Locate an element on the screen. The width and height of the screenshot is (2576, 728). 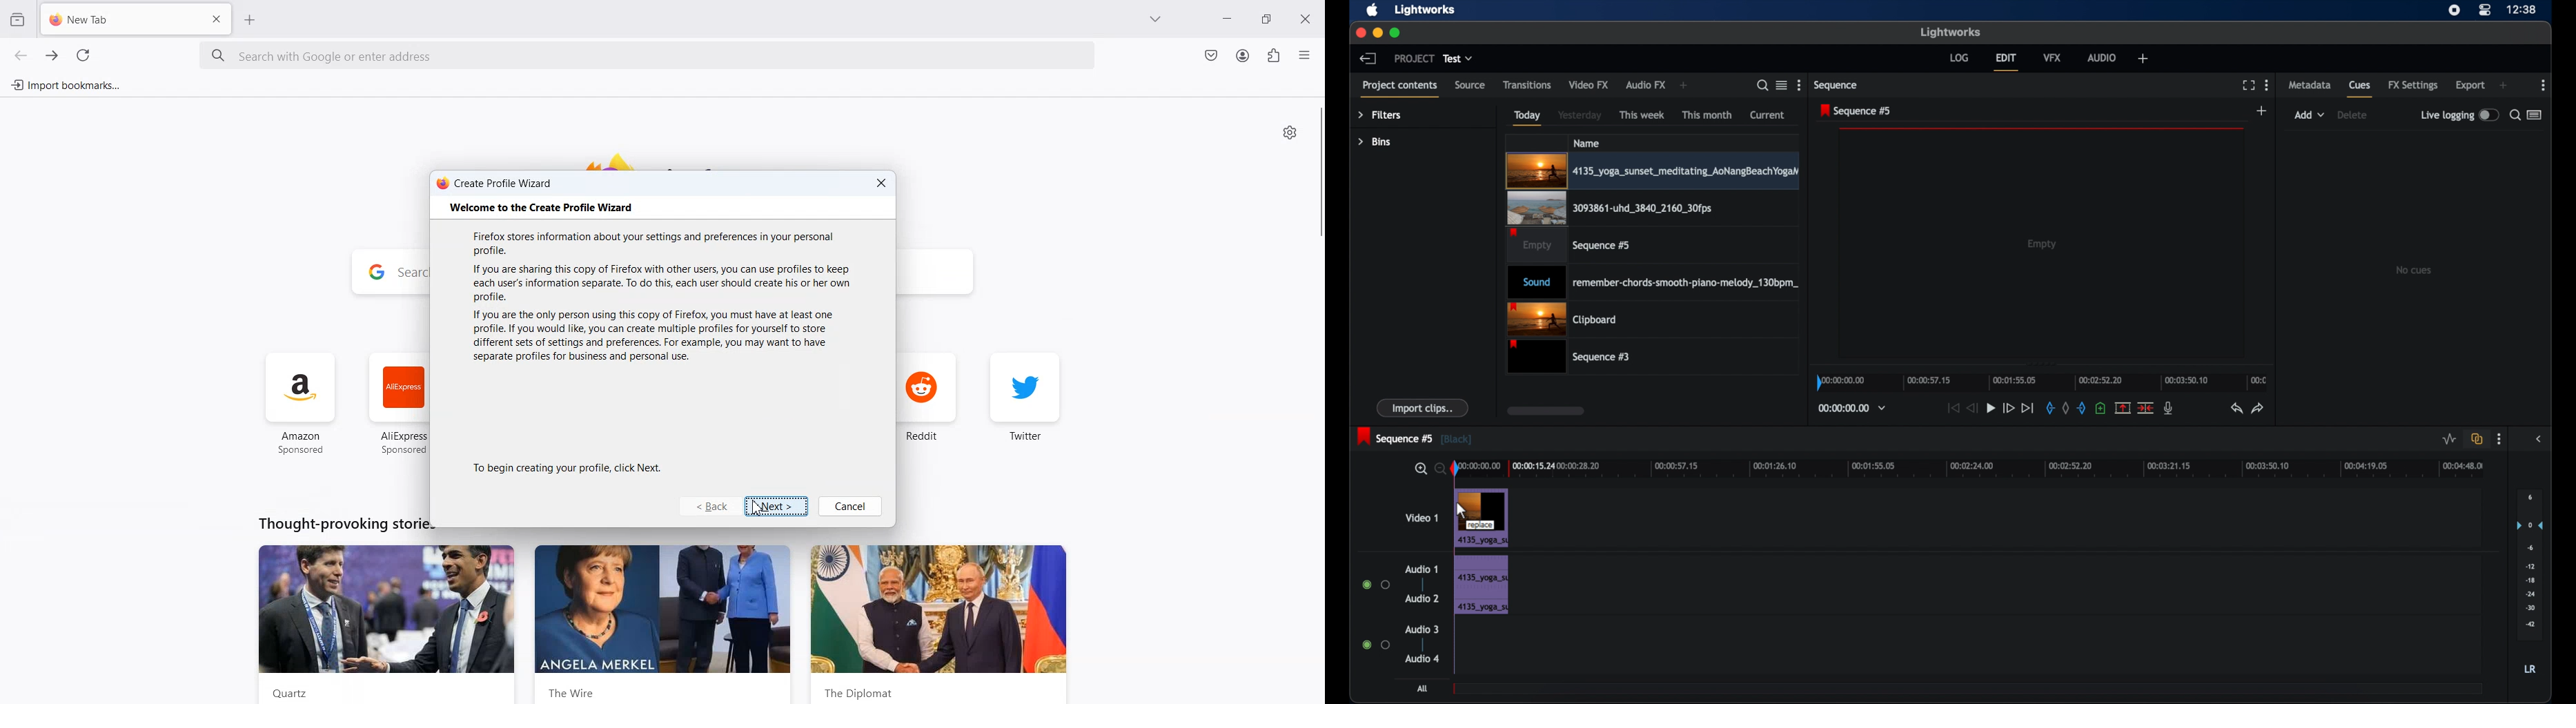
transitions is located at coordinates (1527, 85).